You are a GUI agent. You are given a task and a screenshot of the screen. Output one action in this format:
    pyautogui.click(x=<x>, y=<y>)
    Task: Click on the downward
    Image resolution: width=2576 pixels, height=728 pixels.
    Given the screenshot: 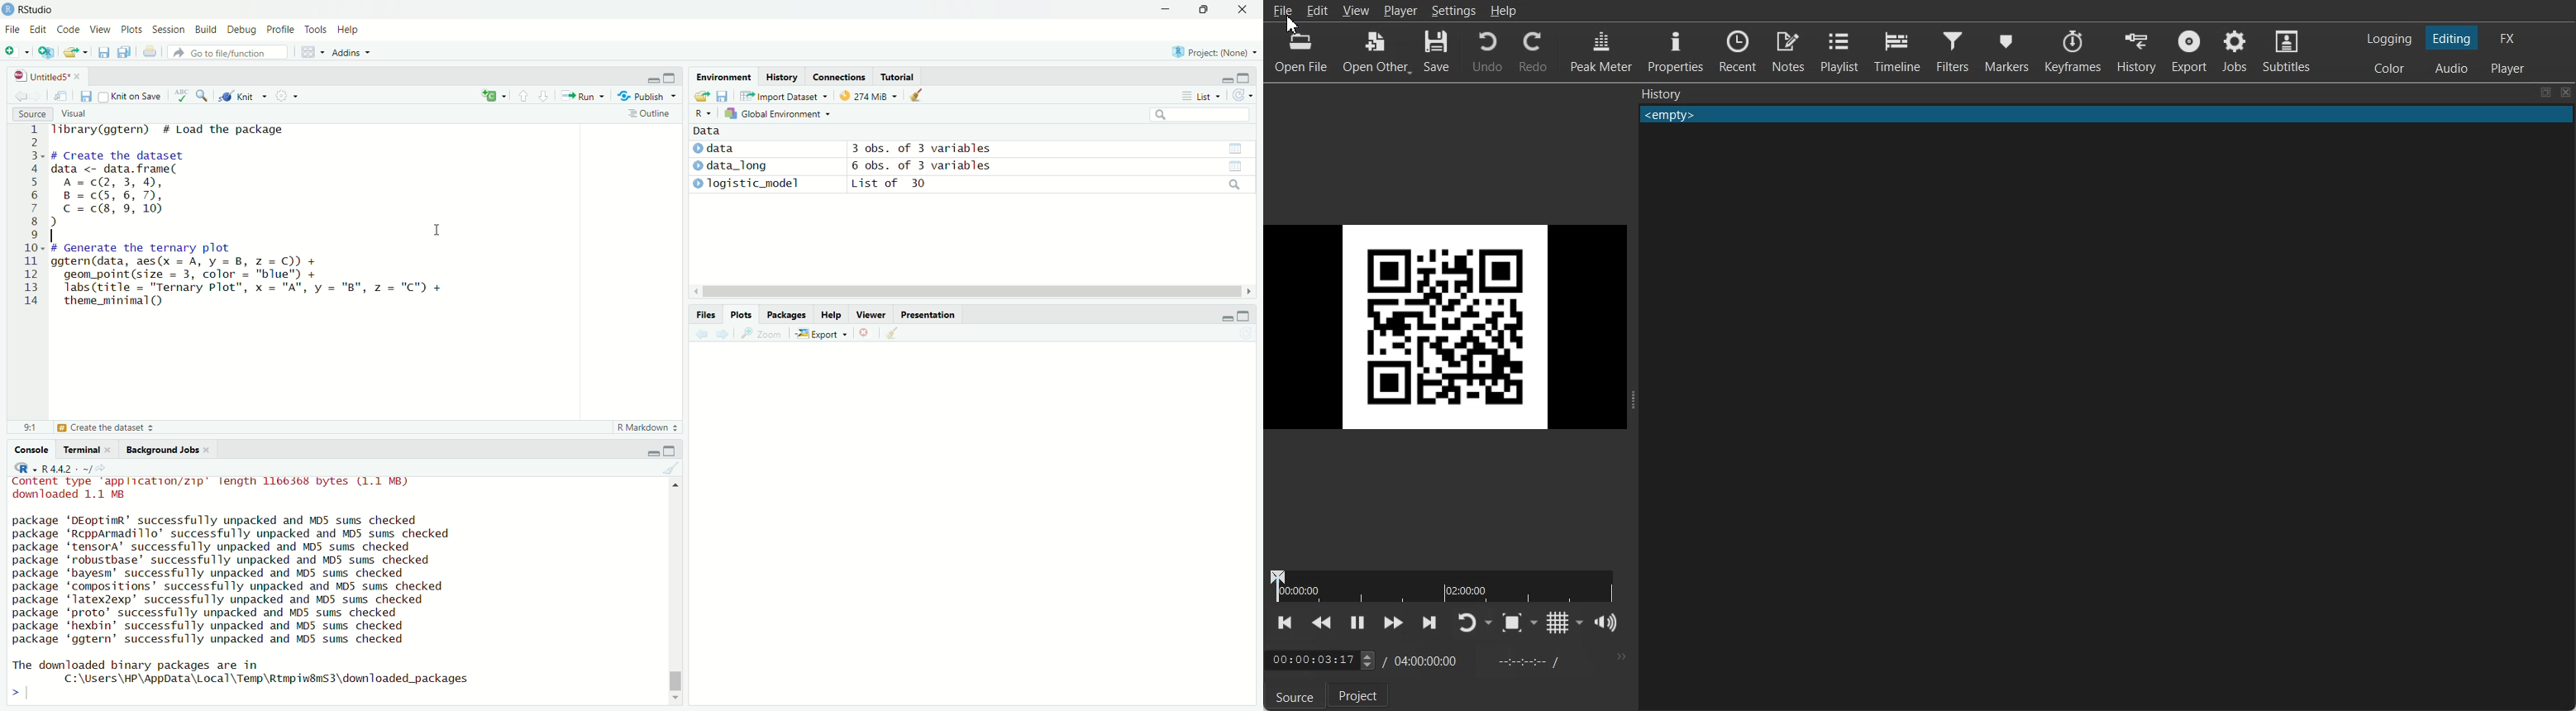 What is the action you would take?
    pyautogui.click(x=546, y=97)
    